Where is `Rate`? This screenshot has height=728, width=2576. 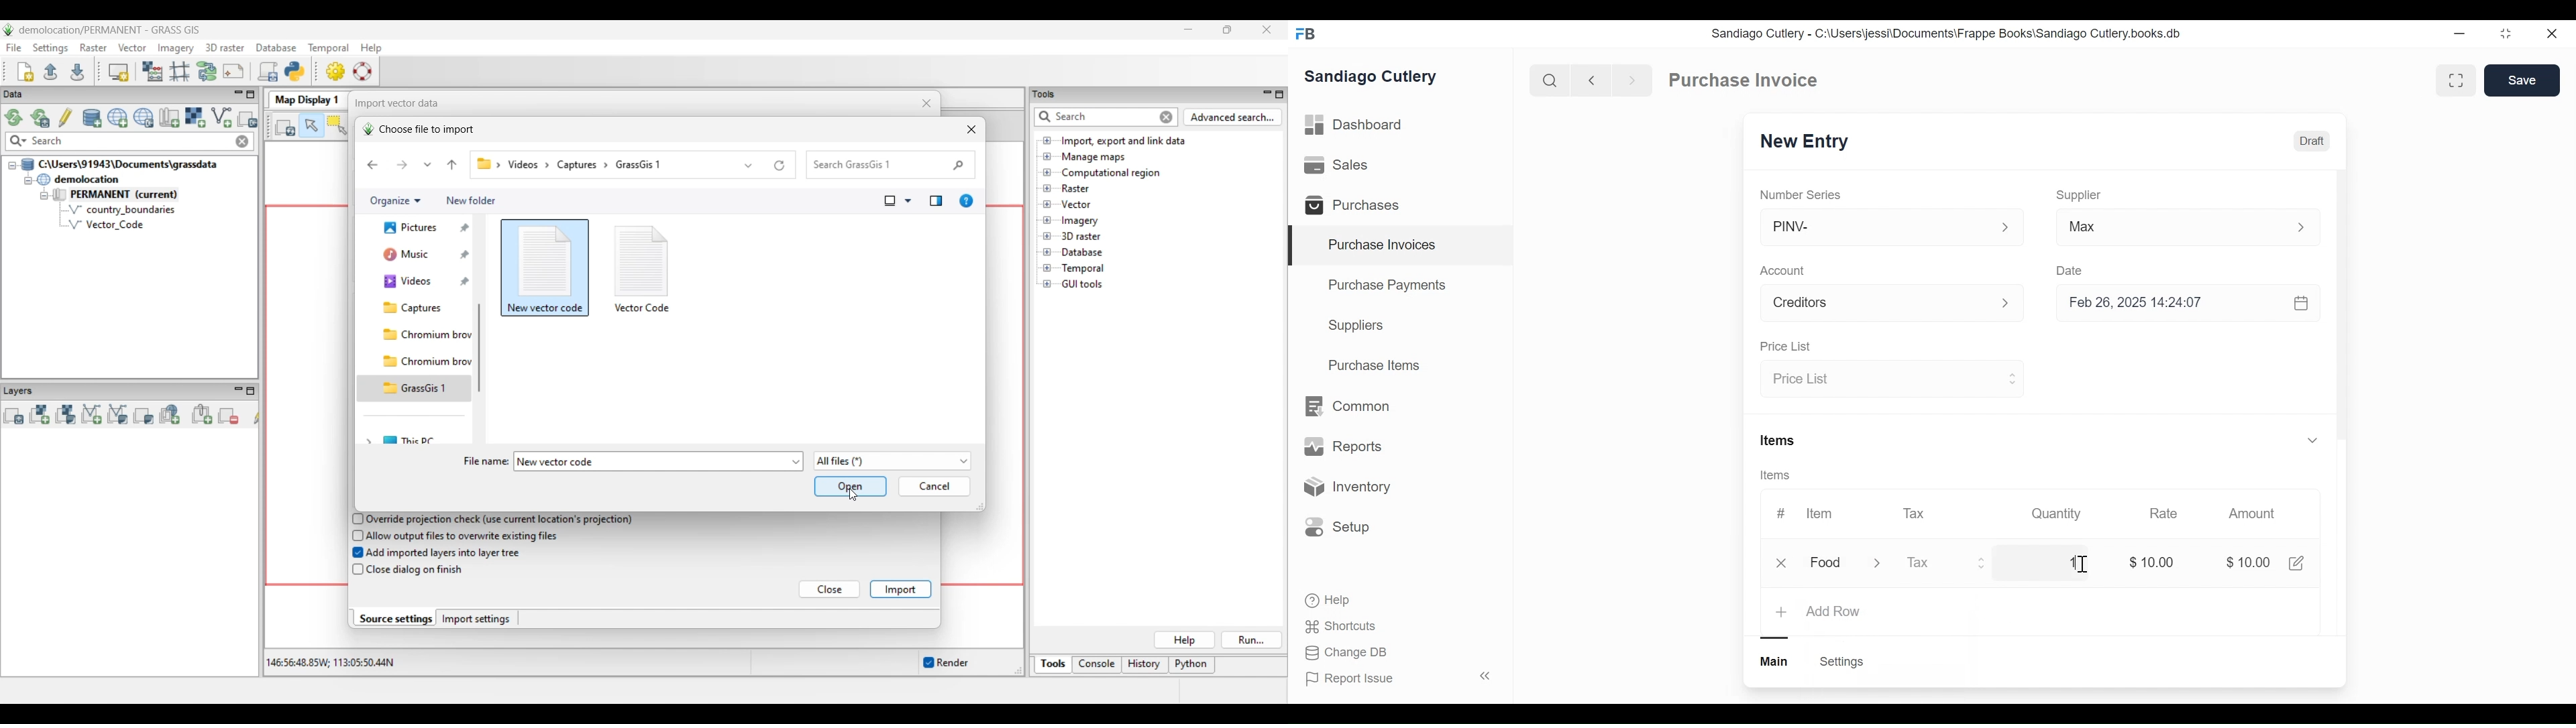
Rate is located at coordinates (2162, 514).